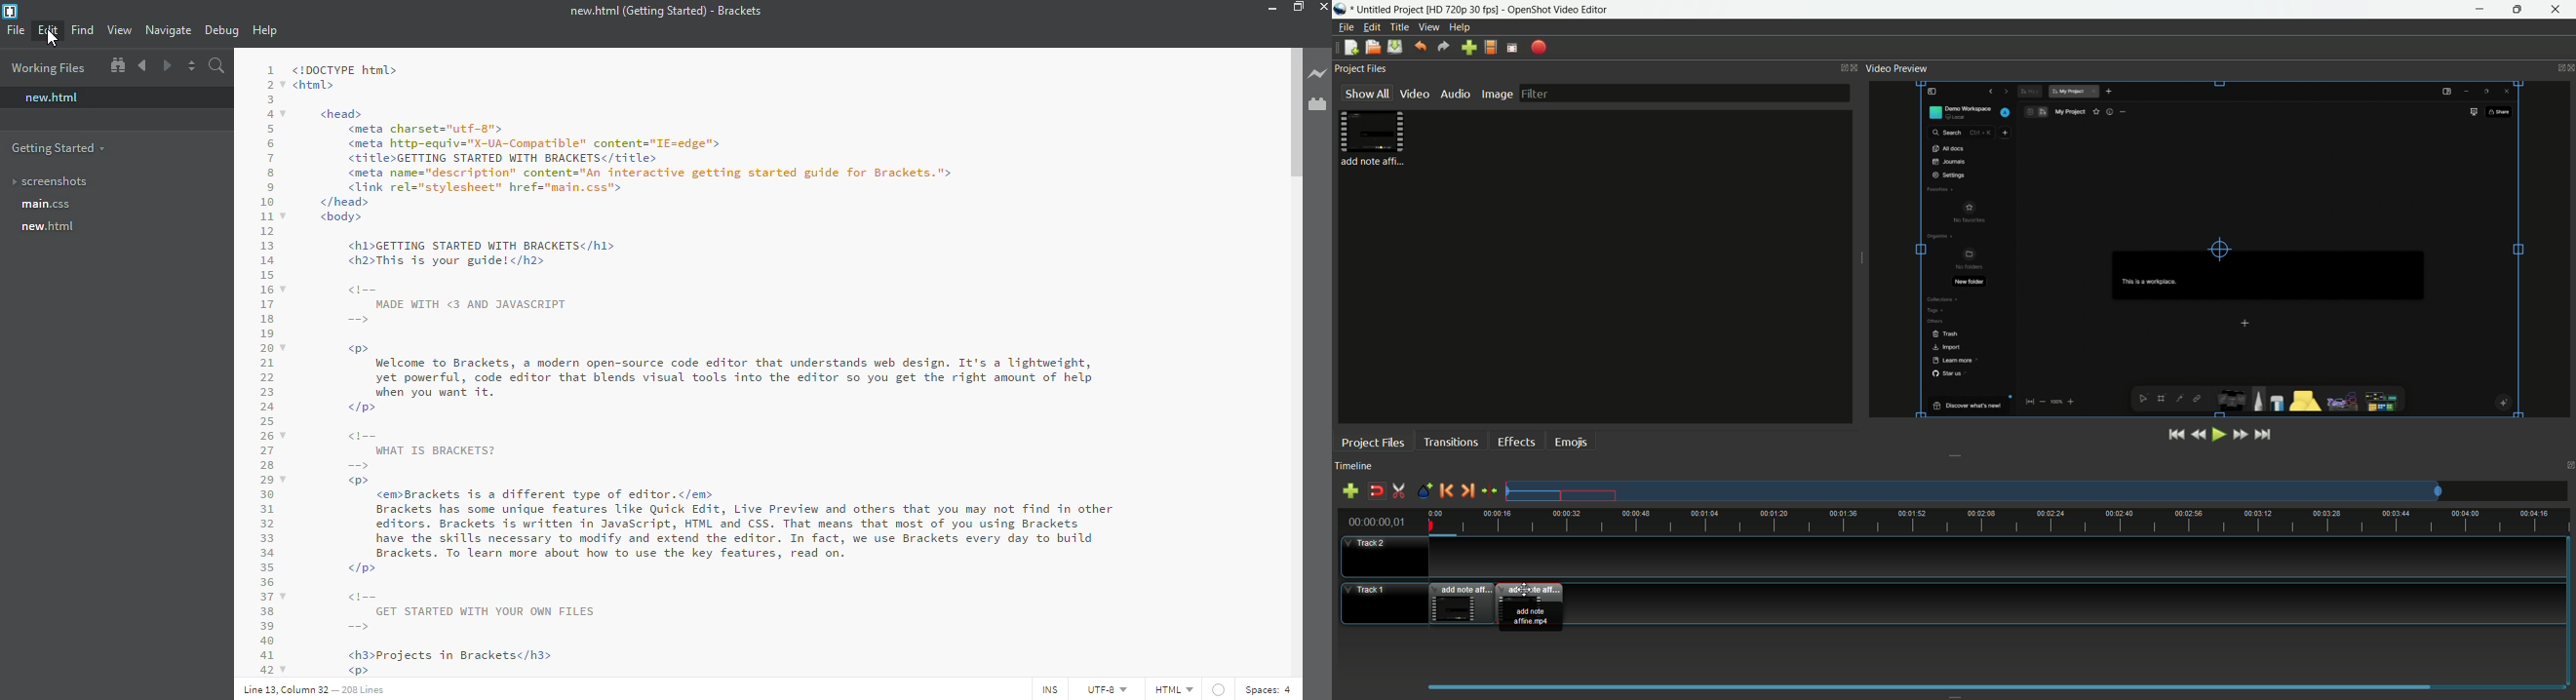 The height and width of the screenshot is (700, 2576). Describe the element at coordinates (2518, 10) in the screenshot. I see `maximize` at that location.